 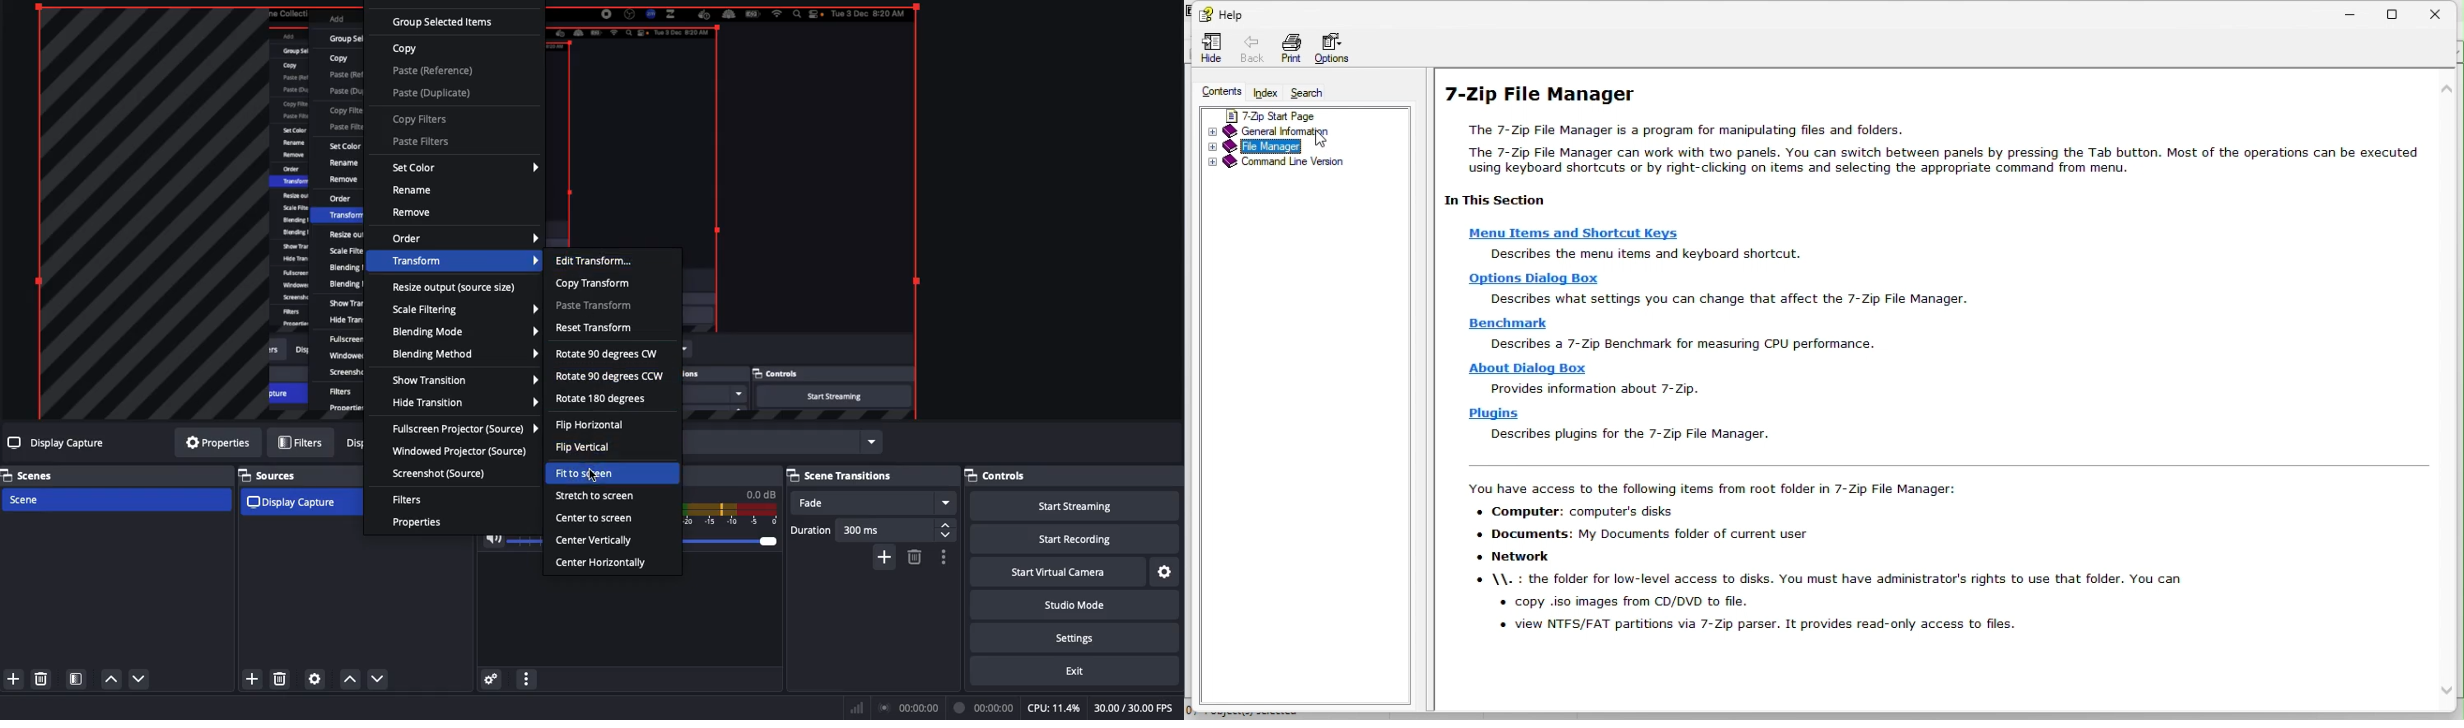 What do you see at coordinates (465, 239) in the screenshot?
I see `Order` at bounding box center [465, 239].